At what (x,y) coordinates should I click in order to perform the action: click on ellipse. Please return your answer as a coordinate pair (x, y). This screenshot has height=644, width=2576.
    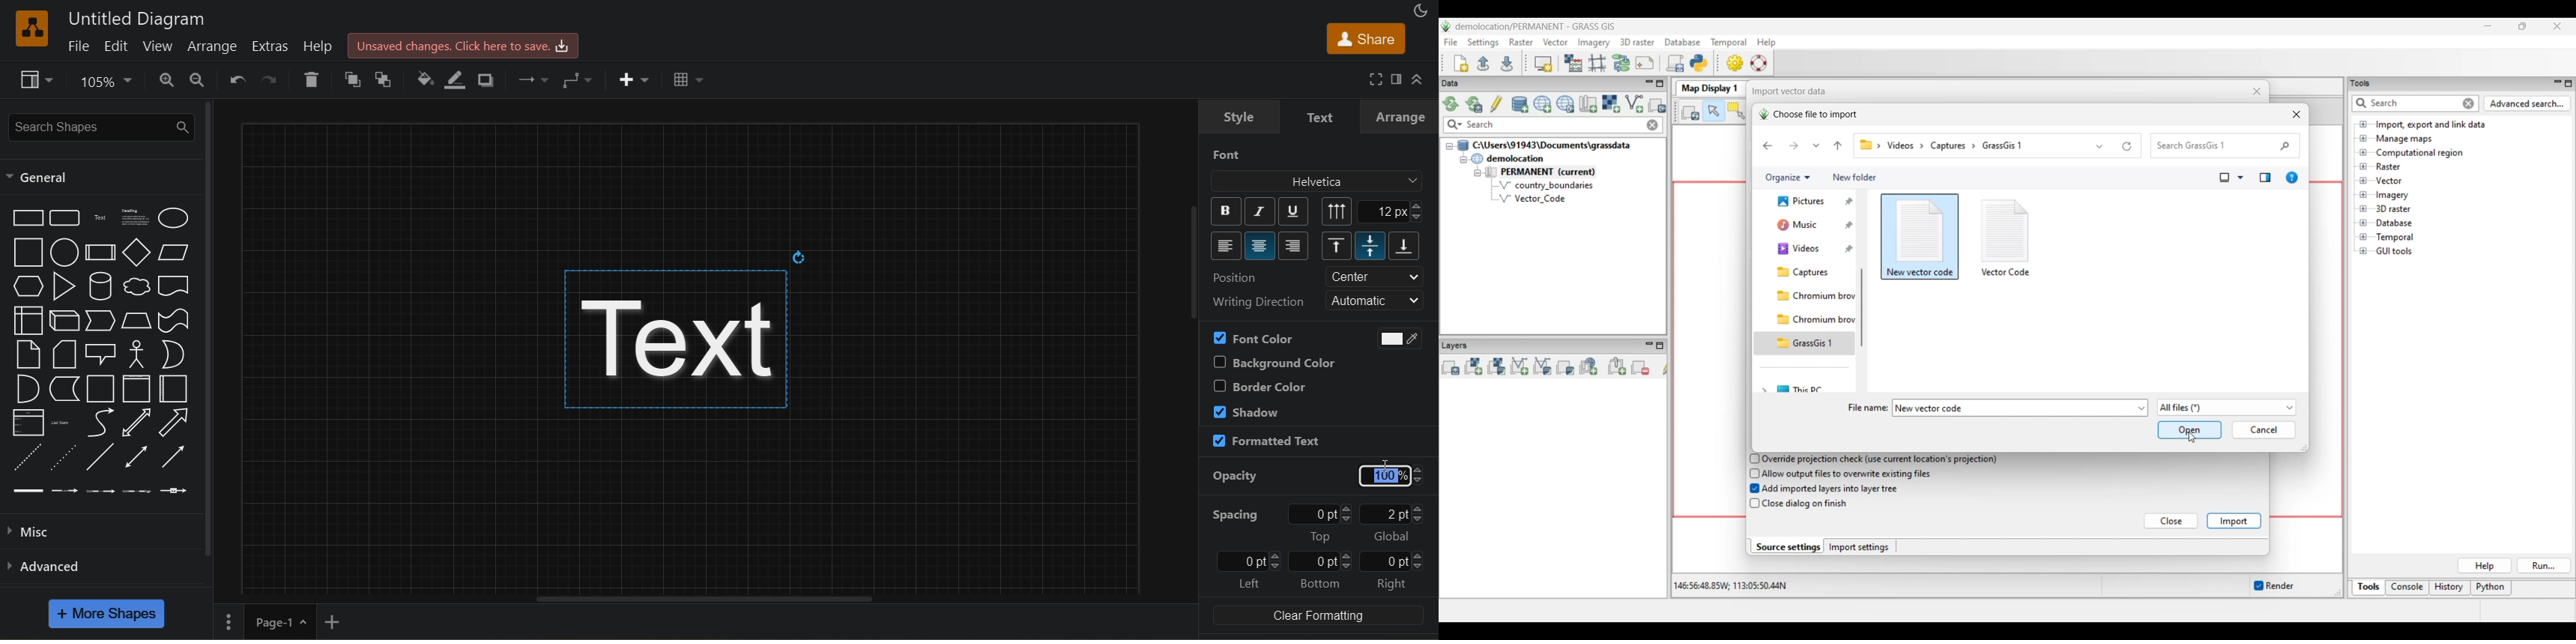
    Looking at the image, I should click on (174, 217).